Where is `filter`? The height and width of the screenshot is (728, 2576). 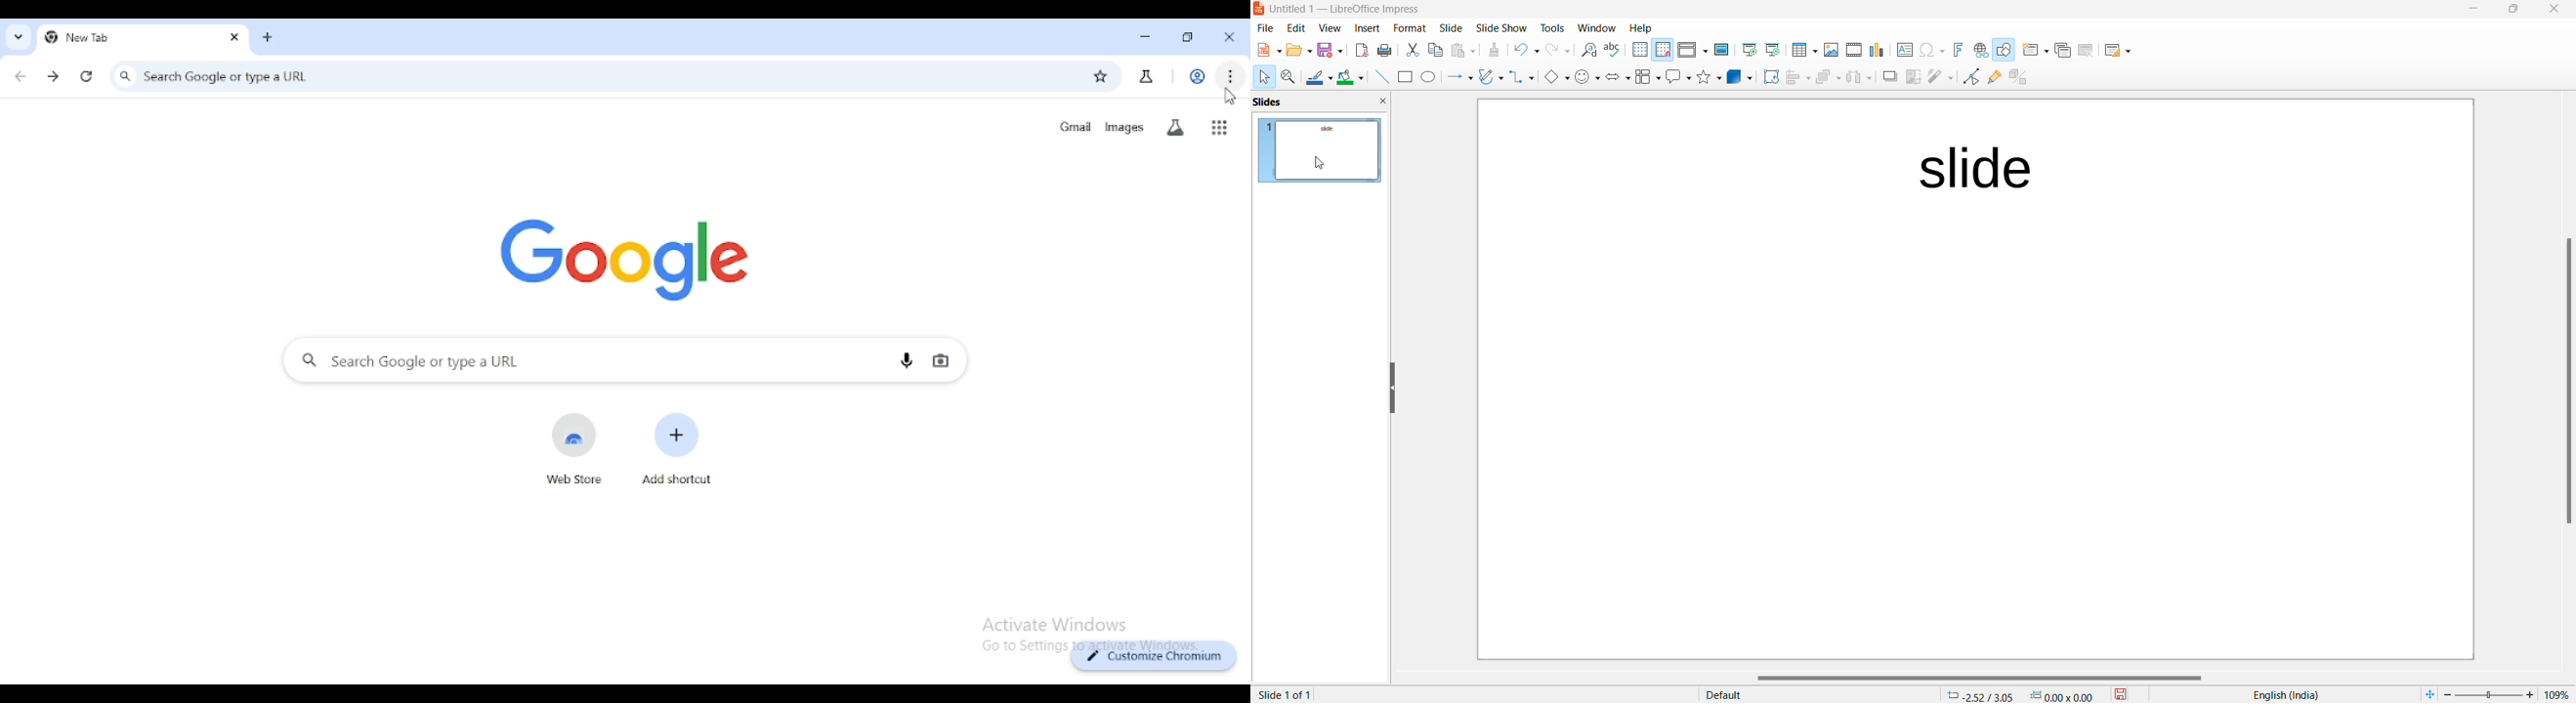 filter is located at coordinates (1941, 75).